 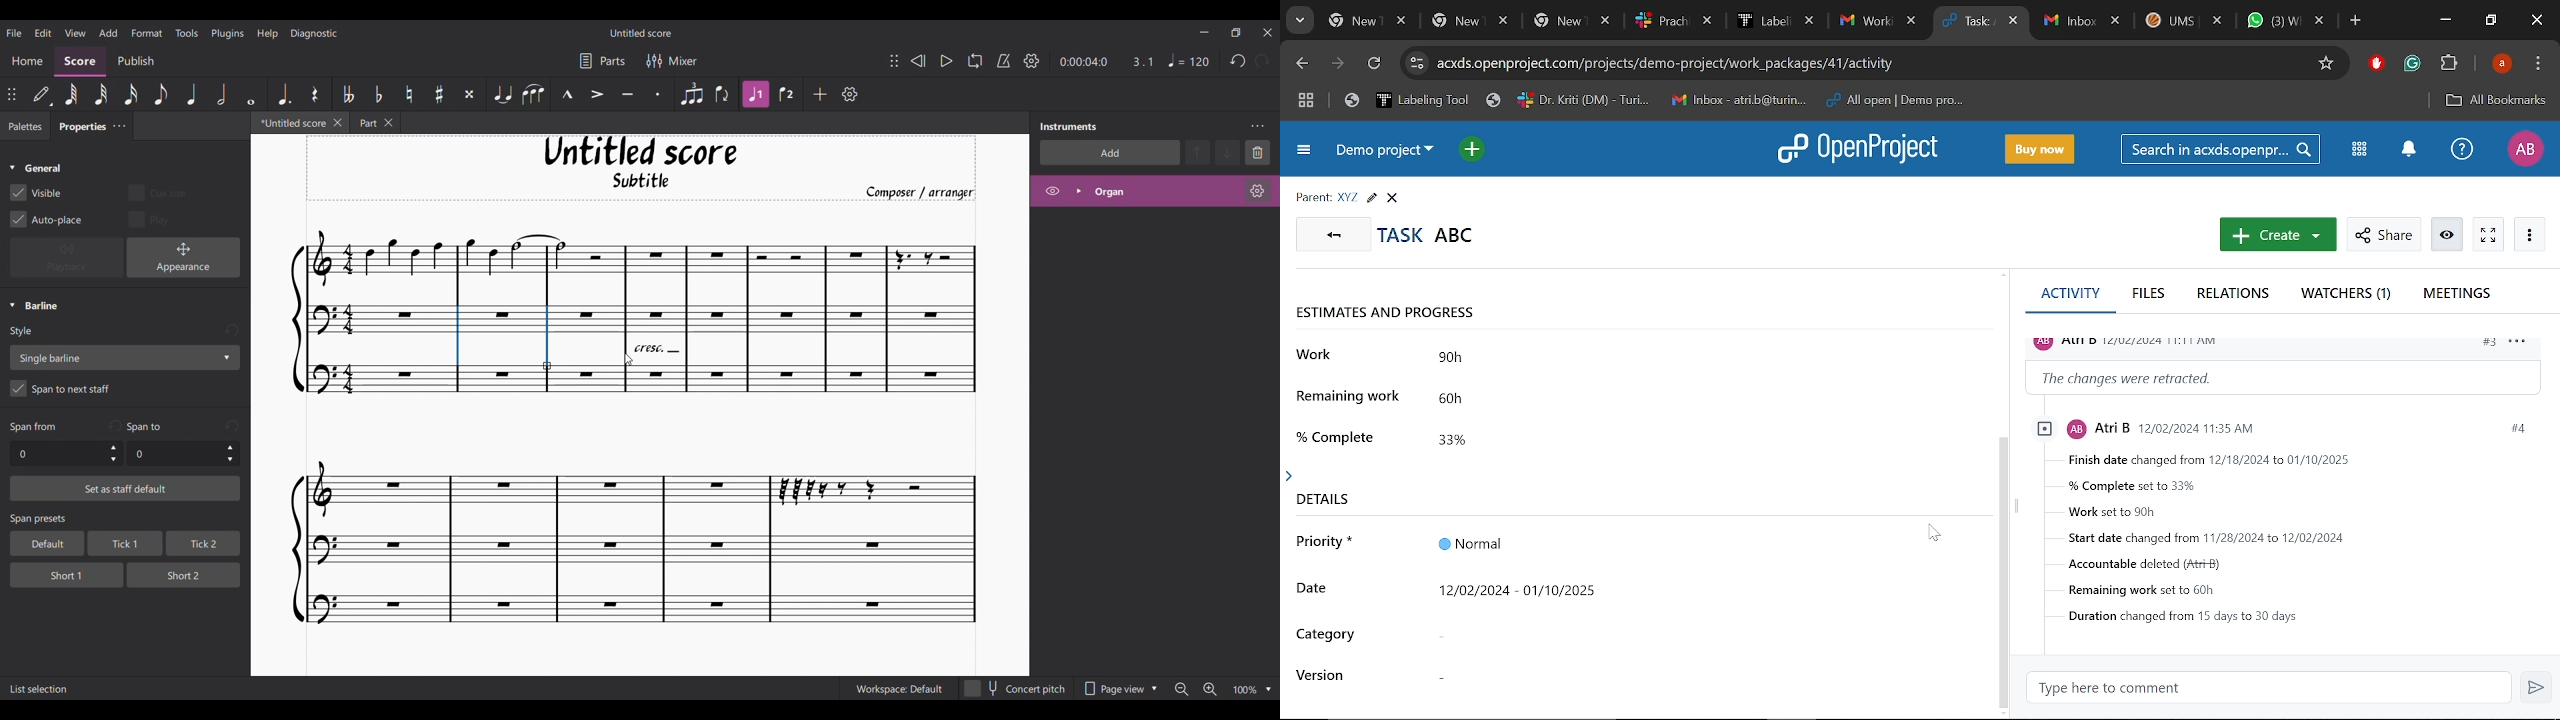 What do you see at coordinates (469, 95) in the screenshot?
I see `Toggle double sharp` at bounding box center [469, 95].